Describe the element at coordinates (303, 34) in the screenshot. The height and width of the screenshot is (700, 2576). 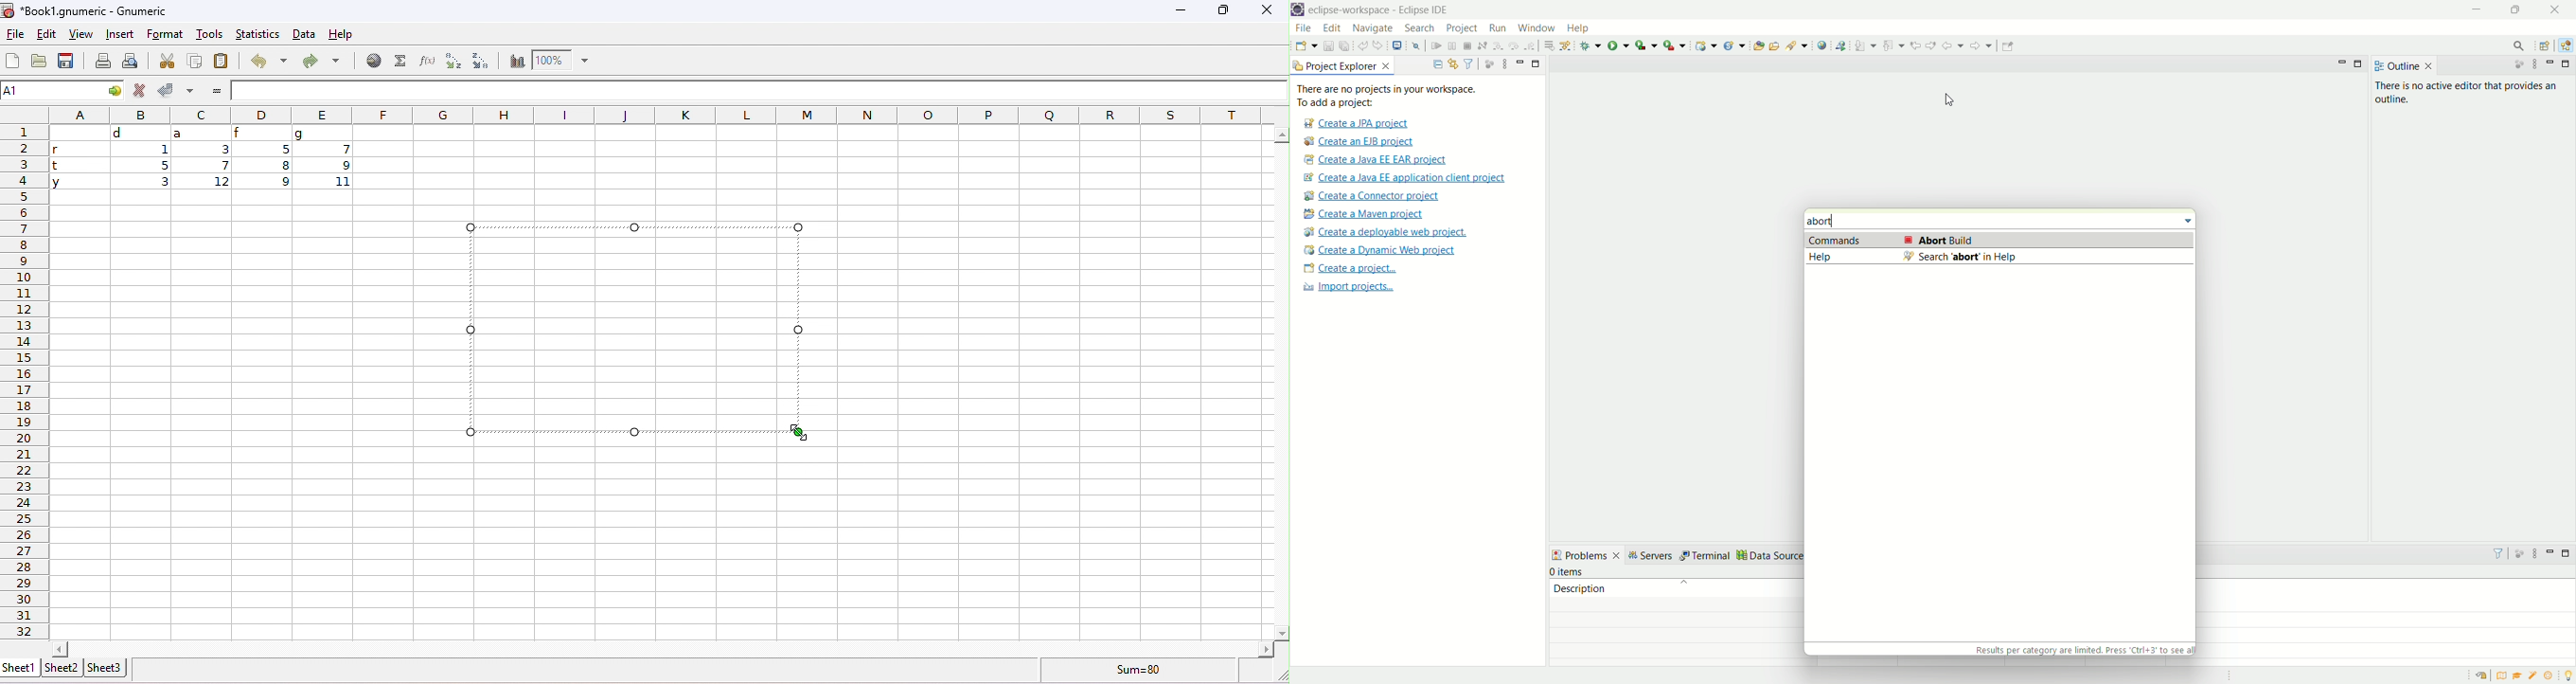
I see `data` at that location.